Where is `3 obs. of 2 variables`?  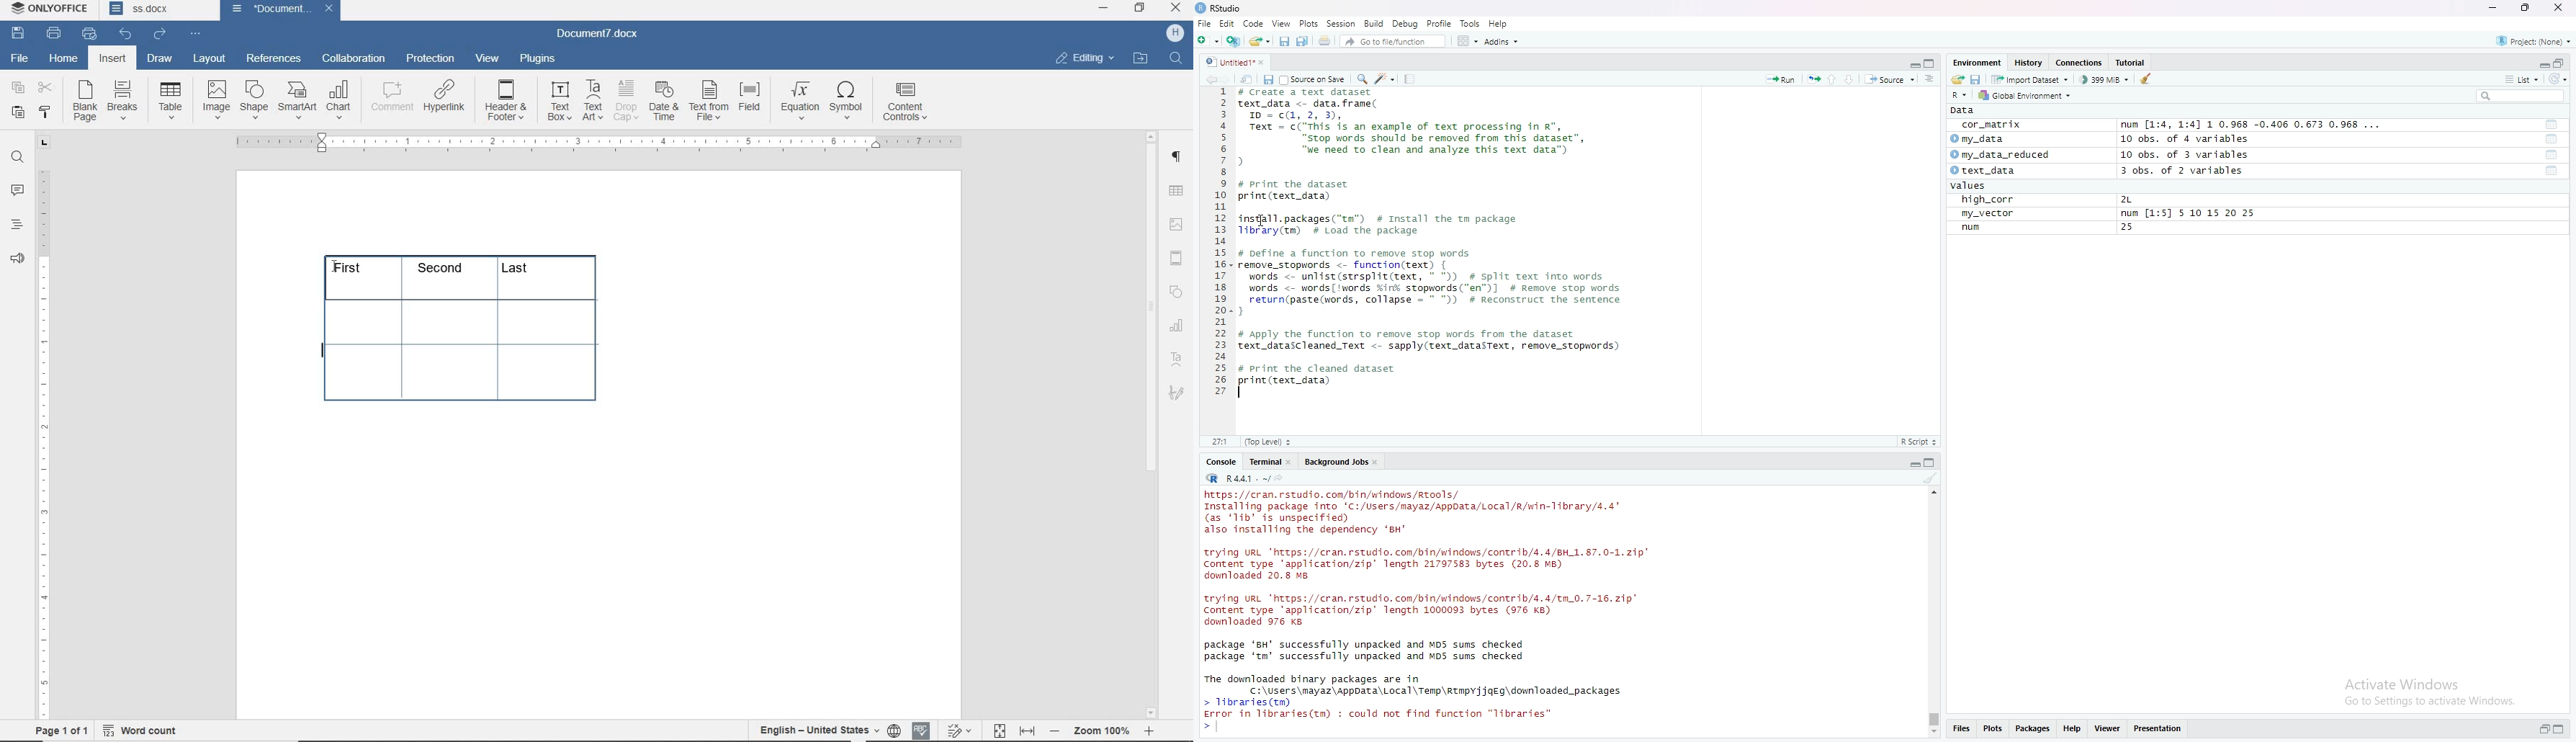 3 obs. of 2 variables is located at coordinates (2184, 170).